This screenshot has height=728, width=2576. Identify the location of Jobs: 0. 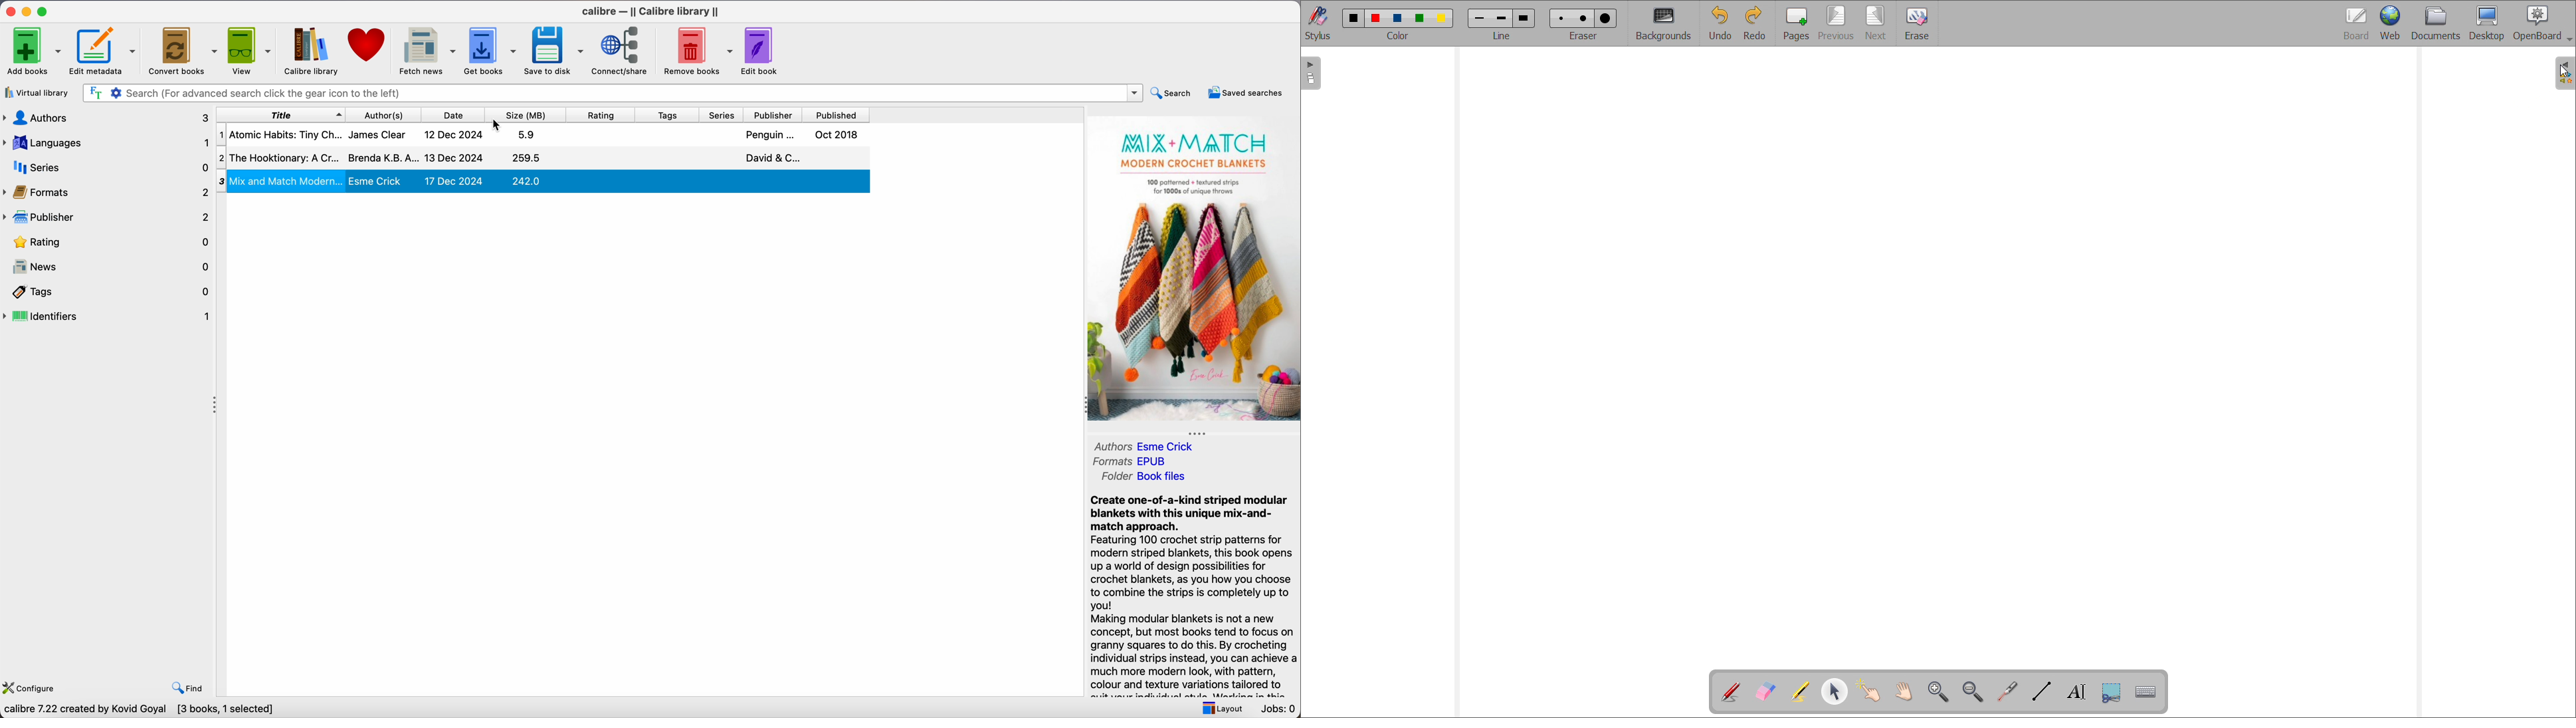
(1277, 709).